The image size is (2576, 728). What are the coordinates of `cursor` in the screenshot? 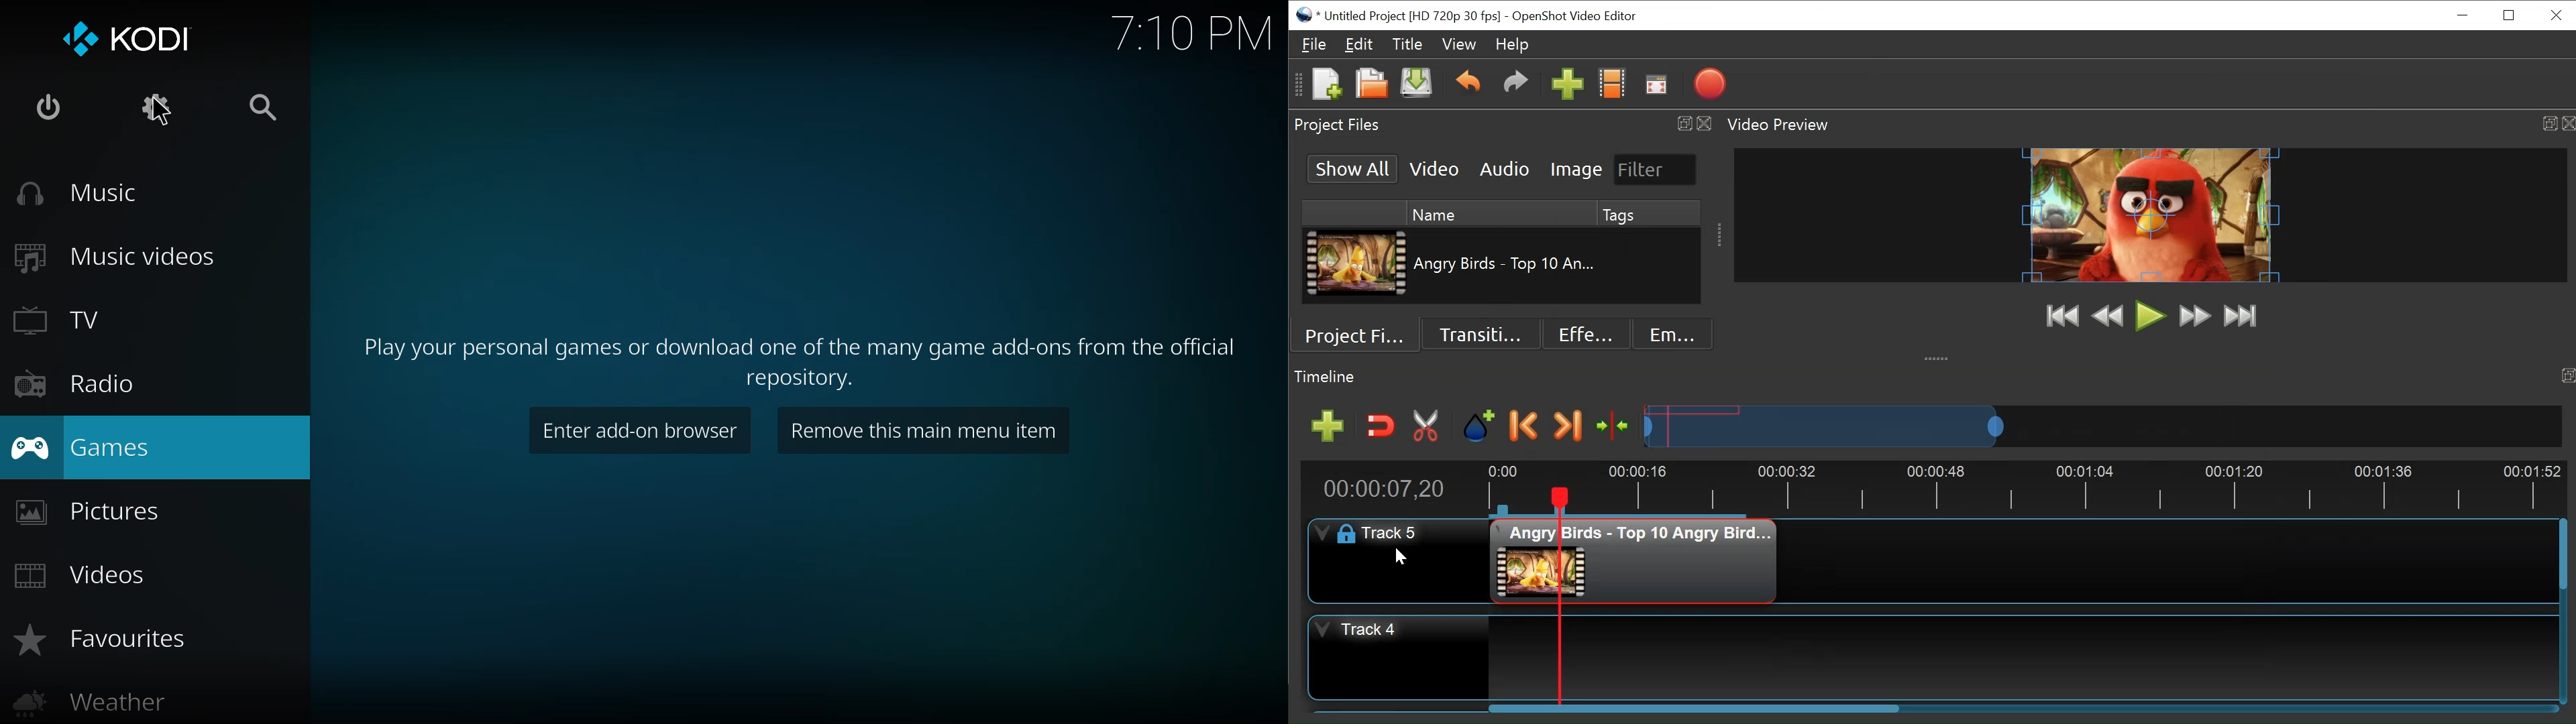 It's located at (166, 118).